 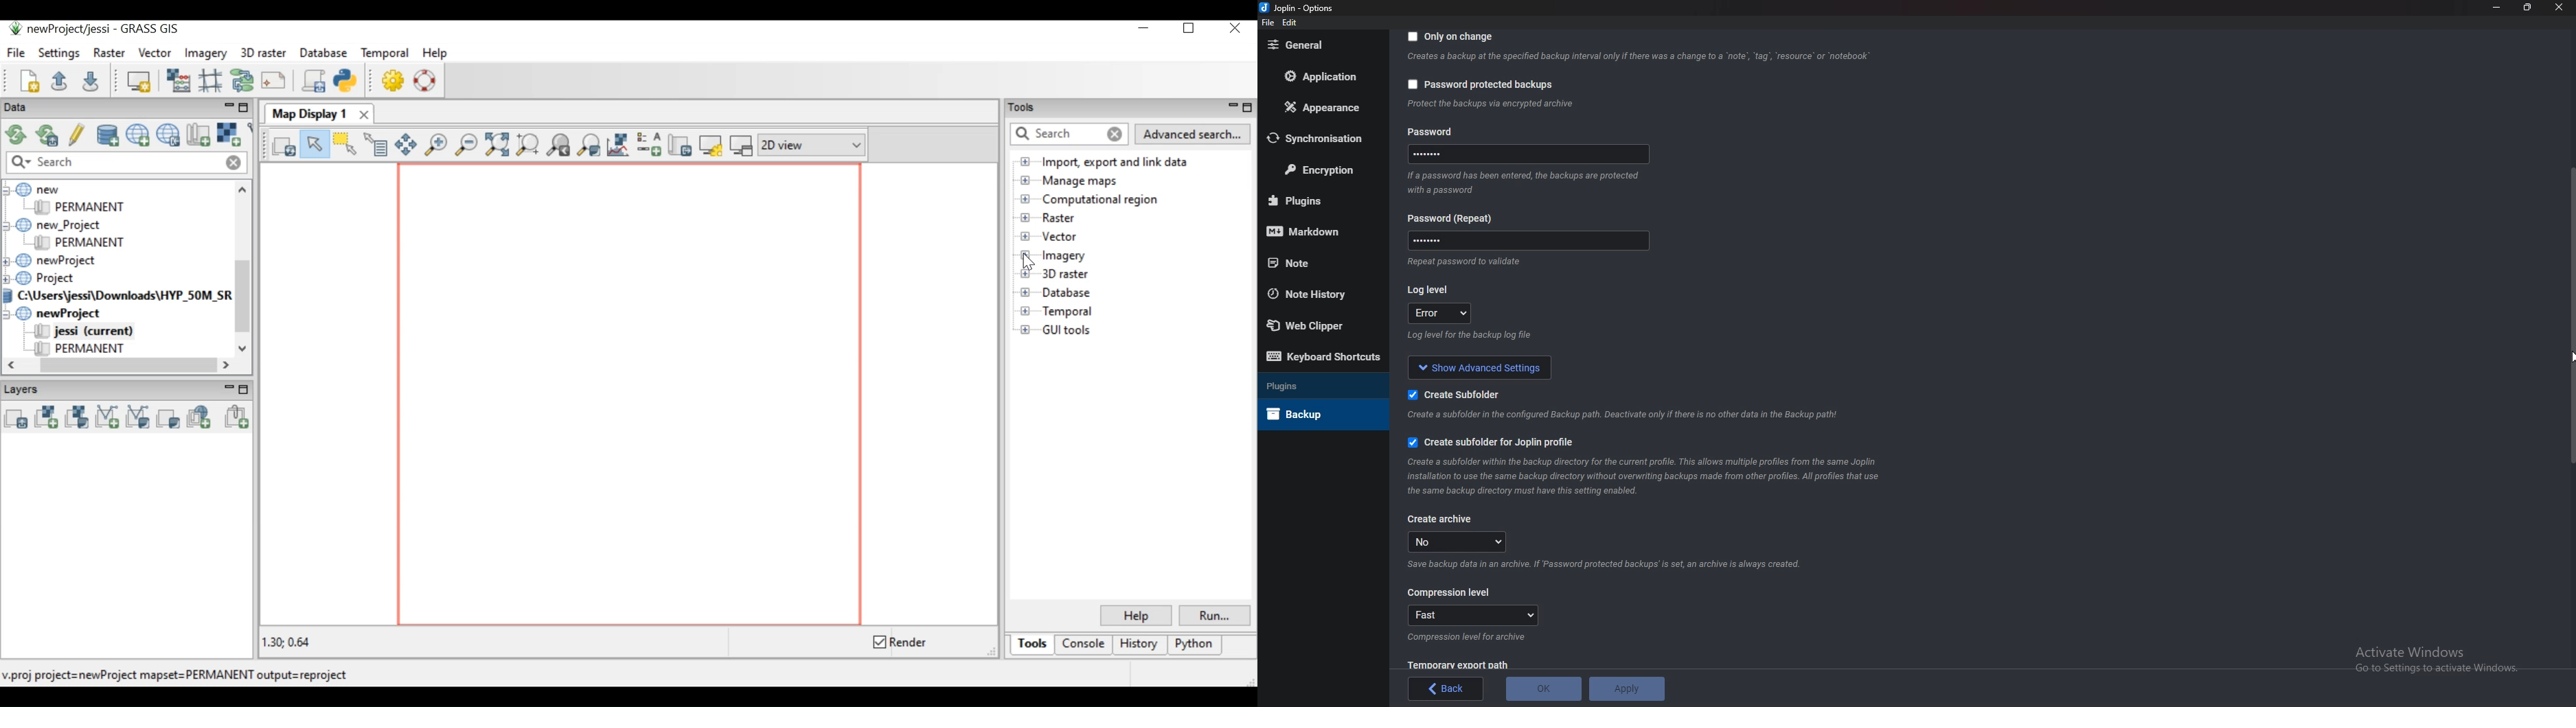 What do you see at coordinates (1610, 564) in the screenshot?
I see `Info` at bounding box center [1610, 564].